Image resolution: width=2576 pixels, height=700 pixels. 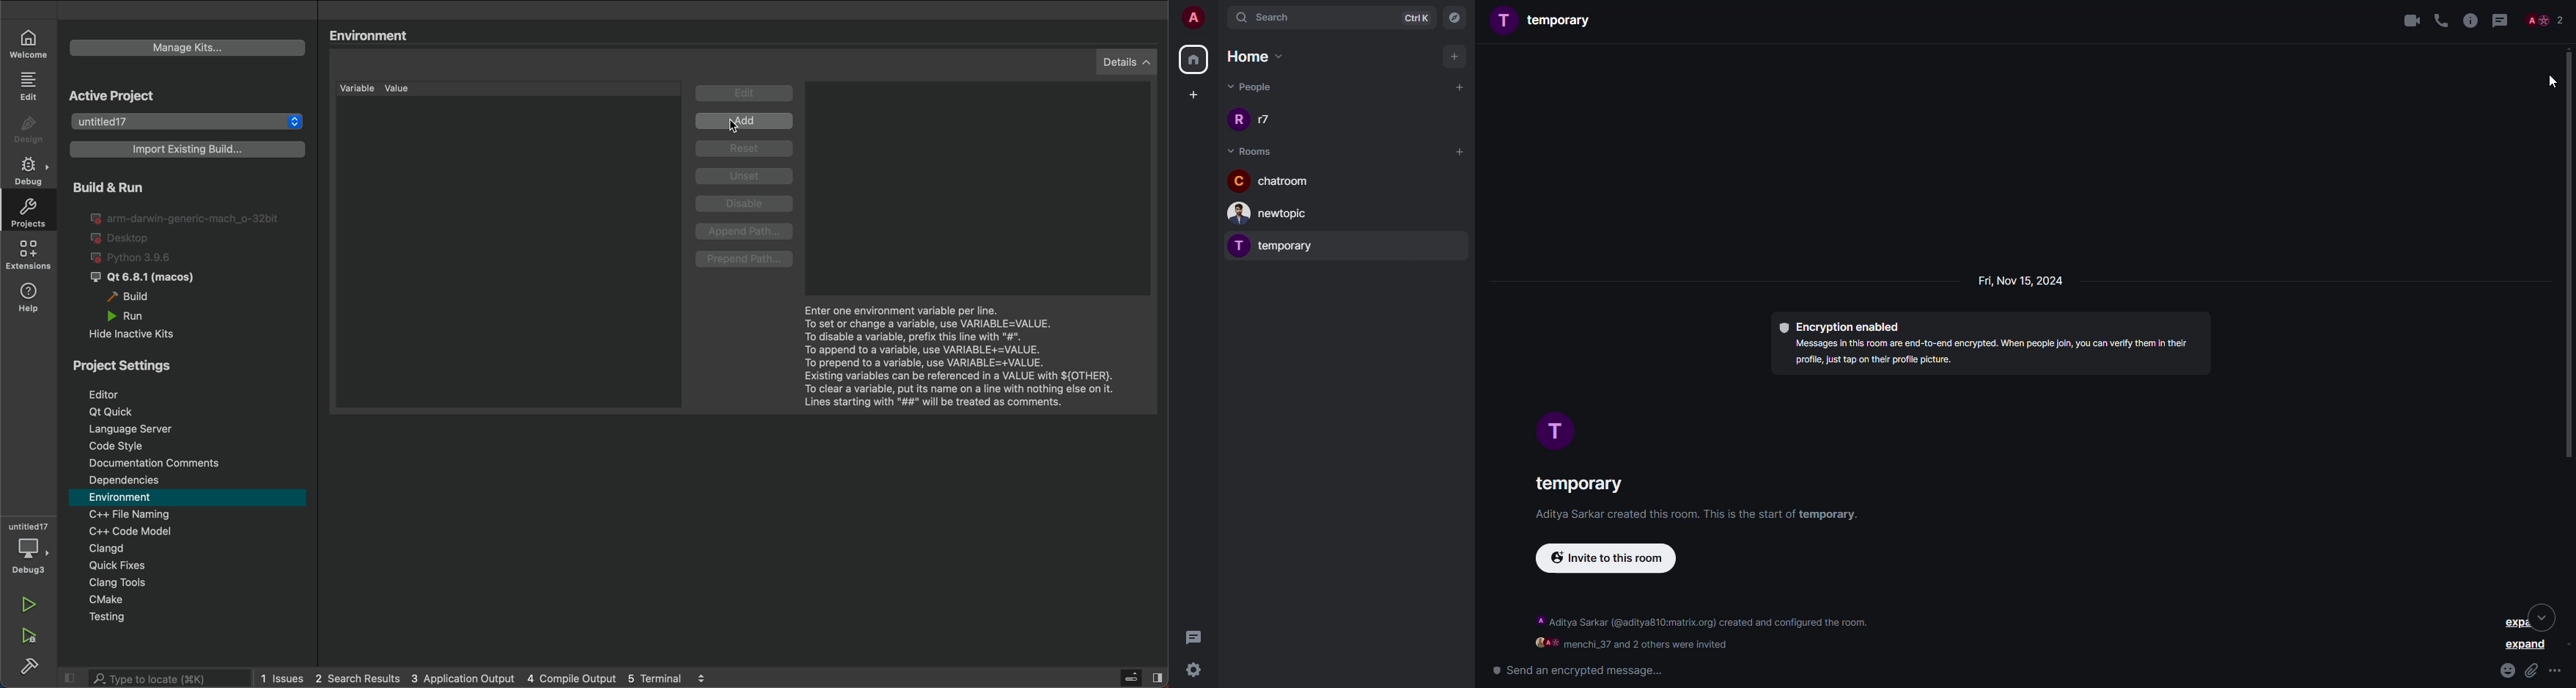 What do you see at coordinates (32, 85) in the screenshot?
I see `edit` at bounding box center [32, 85].